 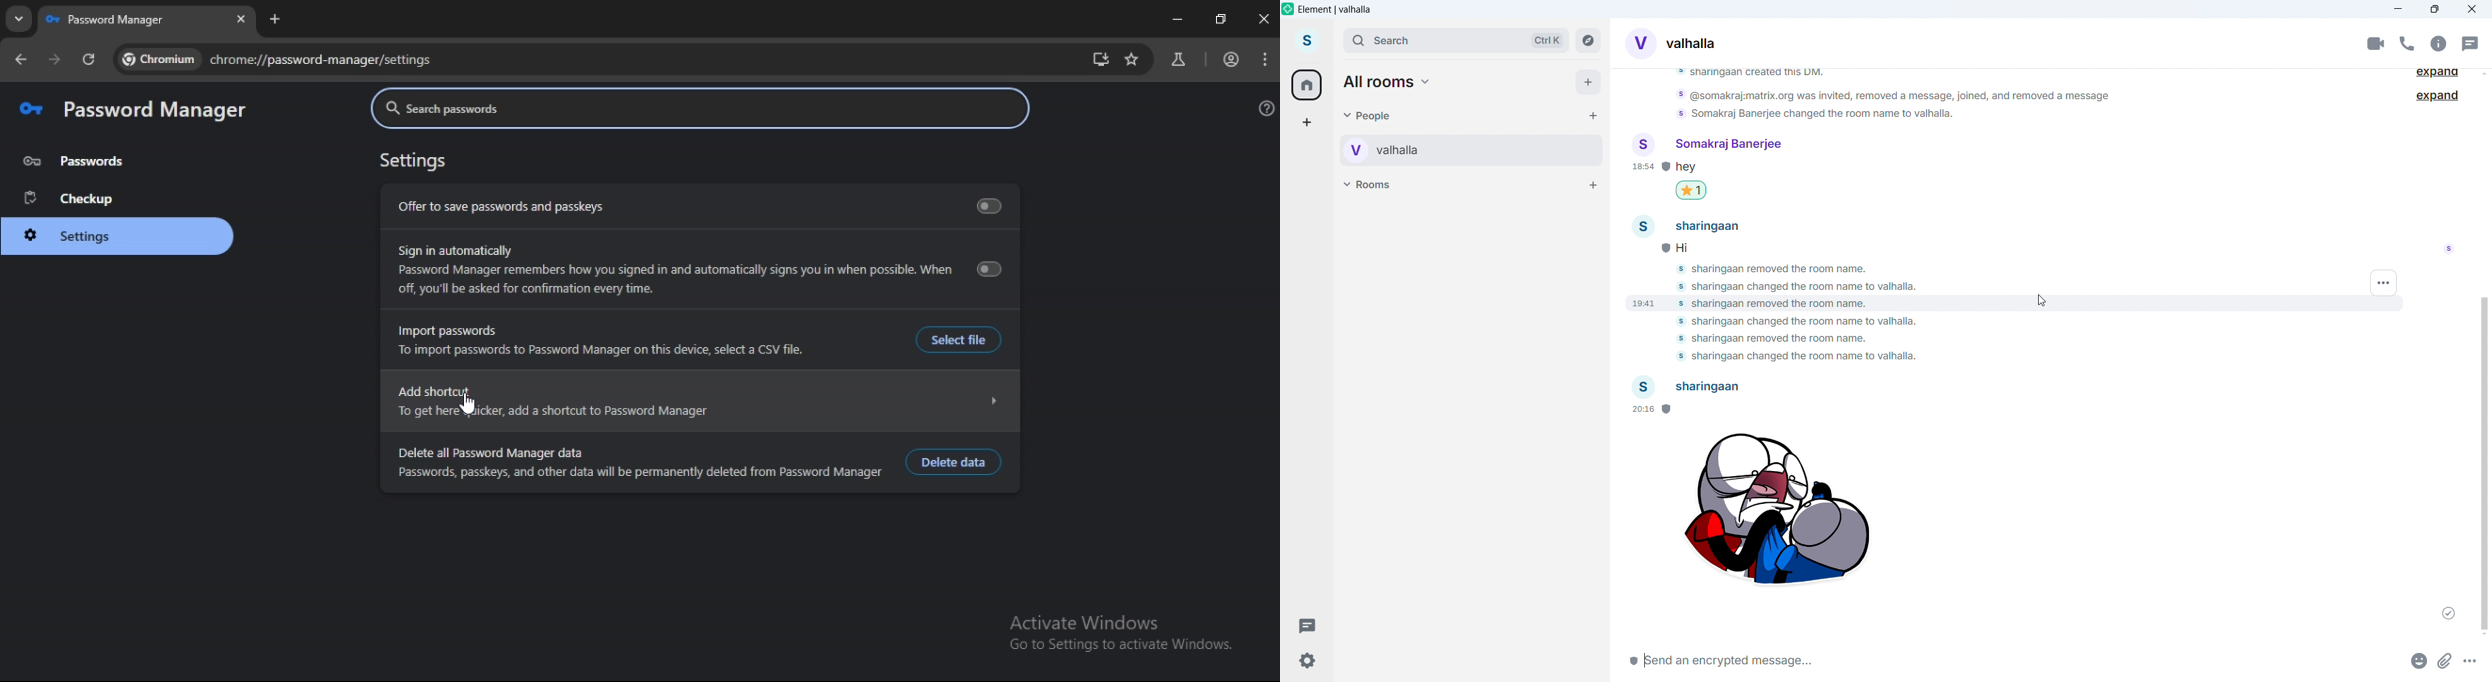 I want to click on 20:16, so click(x=1649, y=410).